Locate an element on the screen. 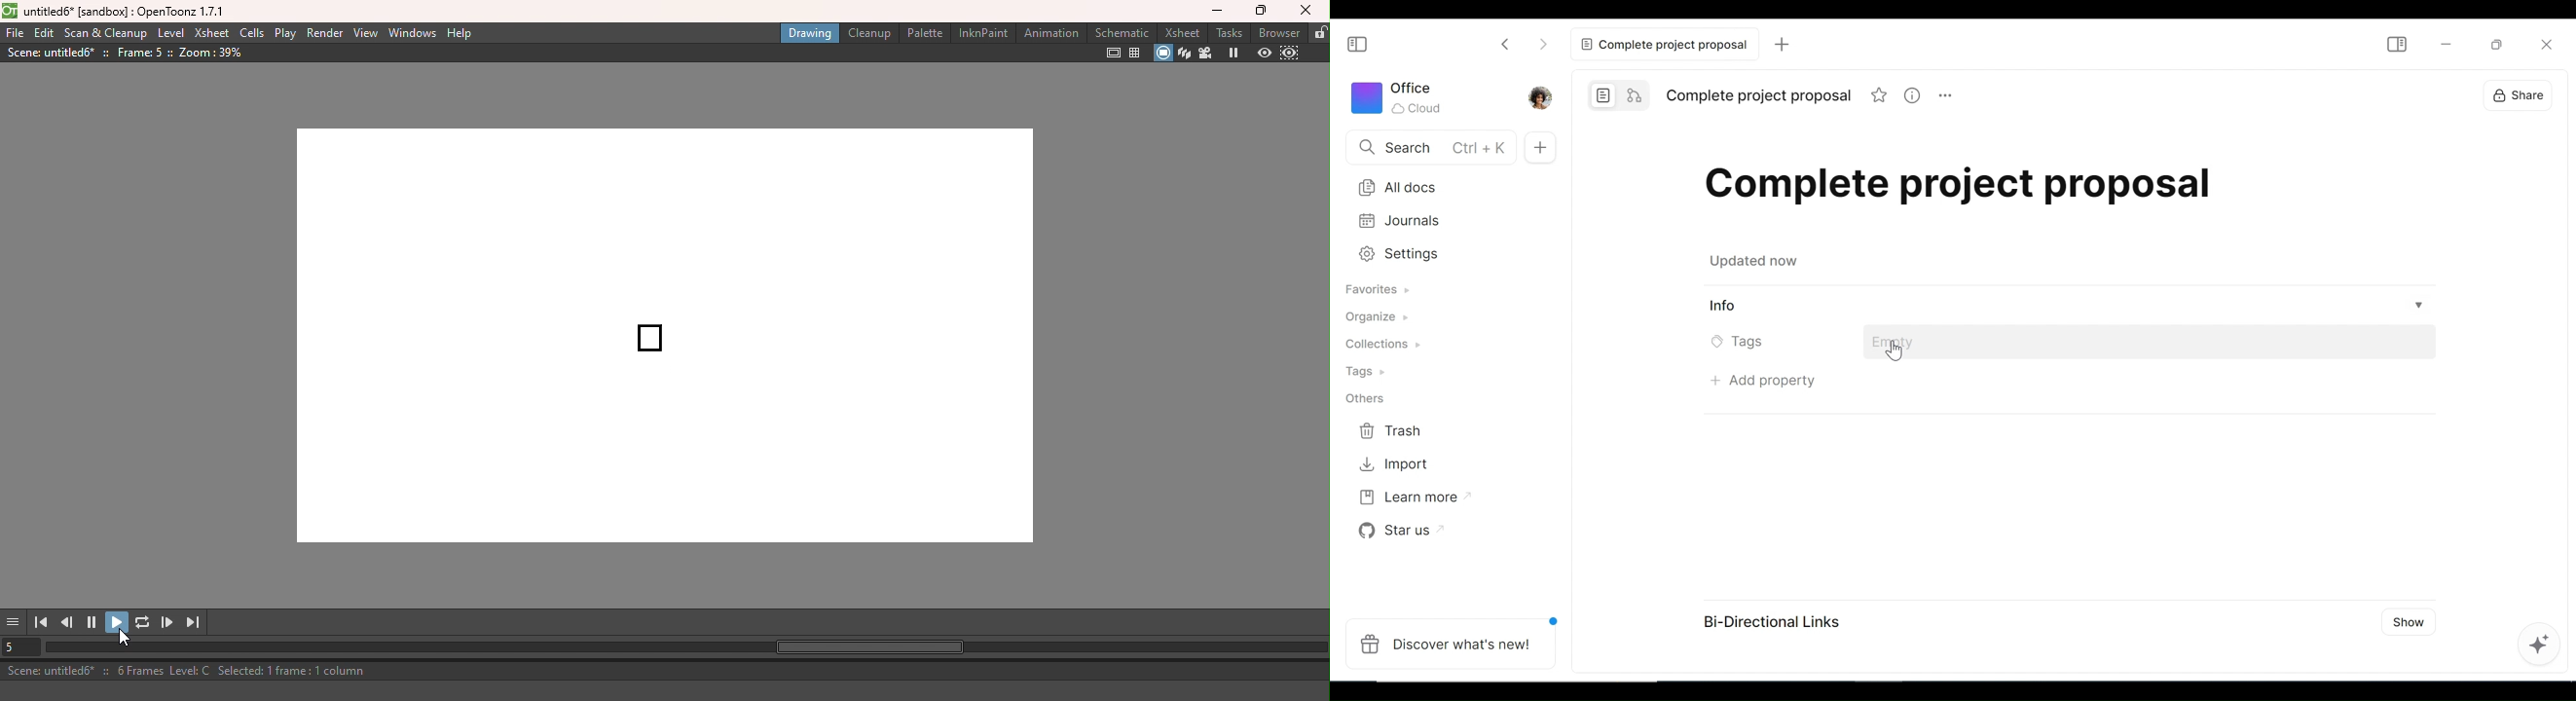  Add property is located at coordinates (1760, 384).